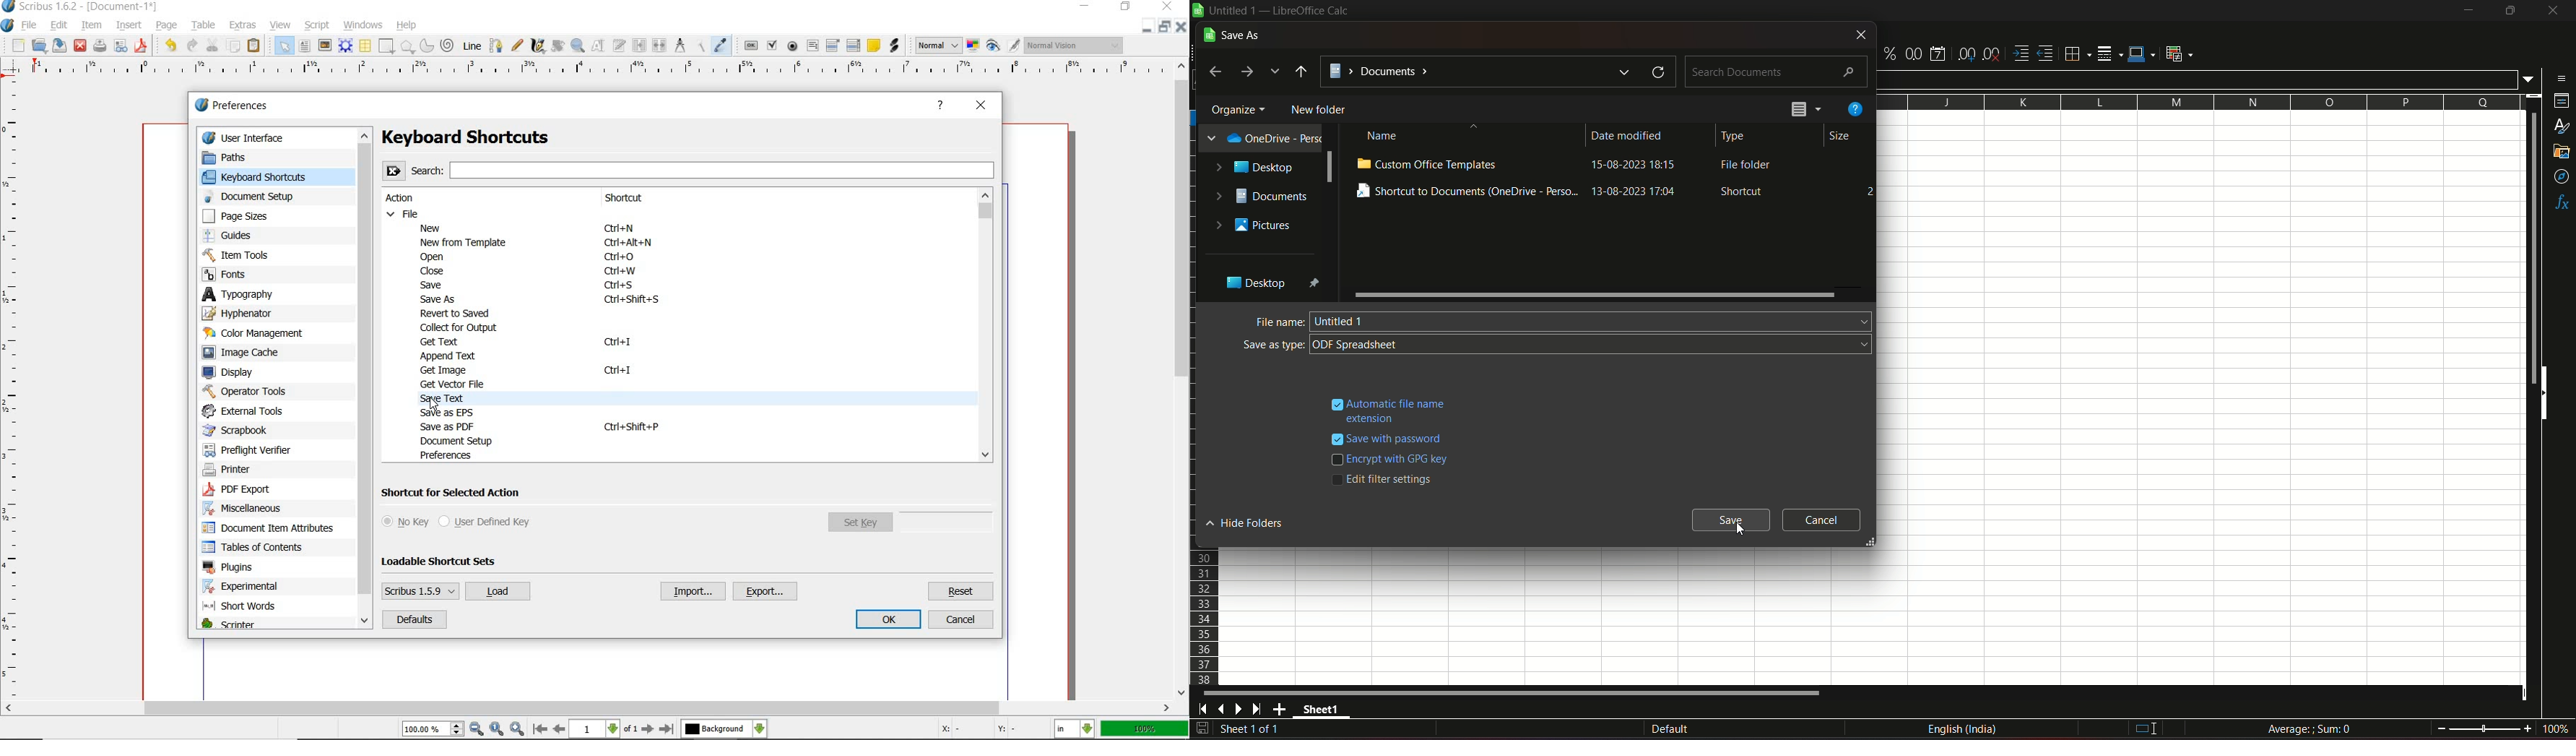 This screenshot has height=756, width=2576. Describe the element at coordinates (433, 406) in the screenshot. I see `mouse pointer` at that location.